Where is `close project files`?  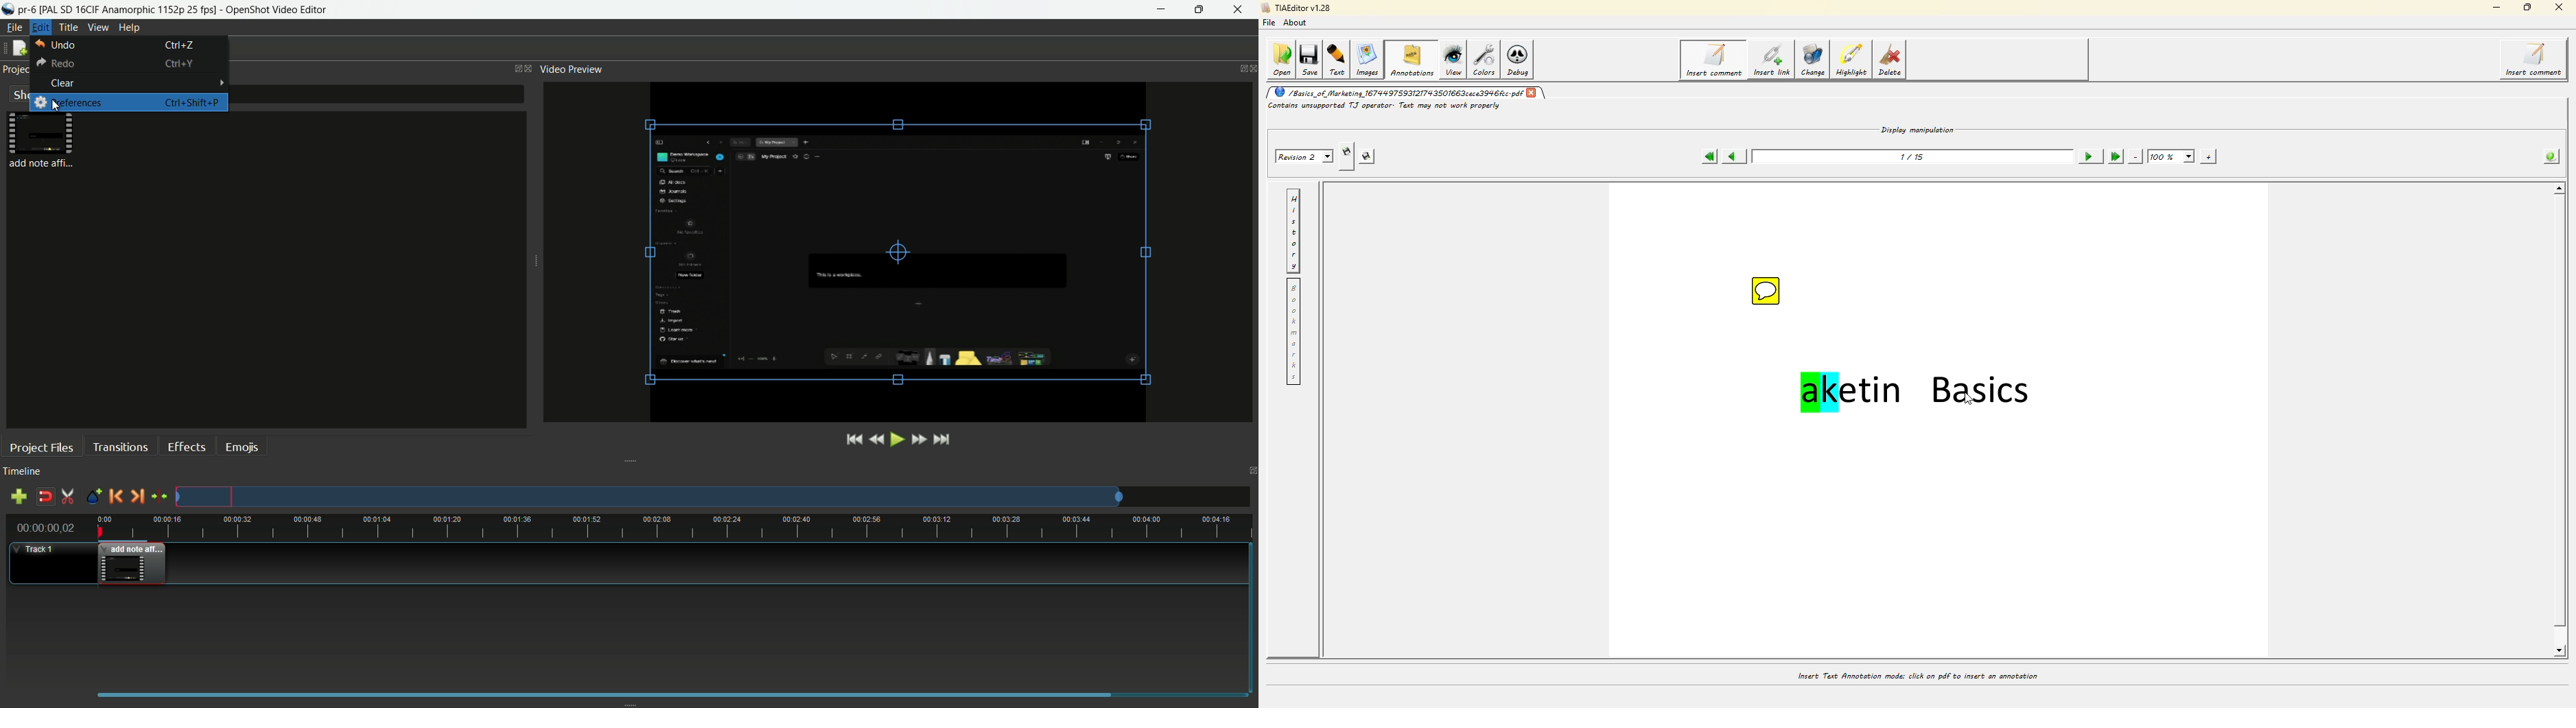 close project files is located at coordinates (530, 69).